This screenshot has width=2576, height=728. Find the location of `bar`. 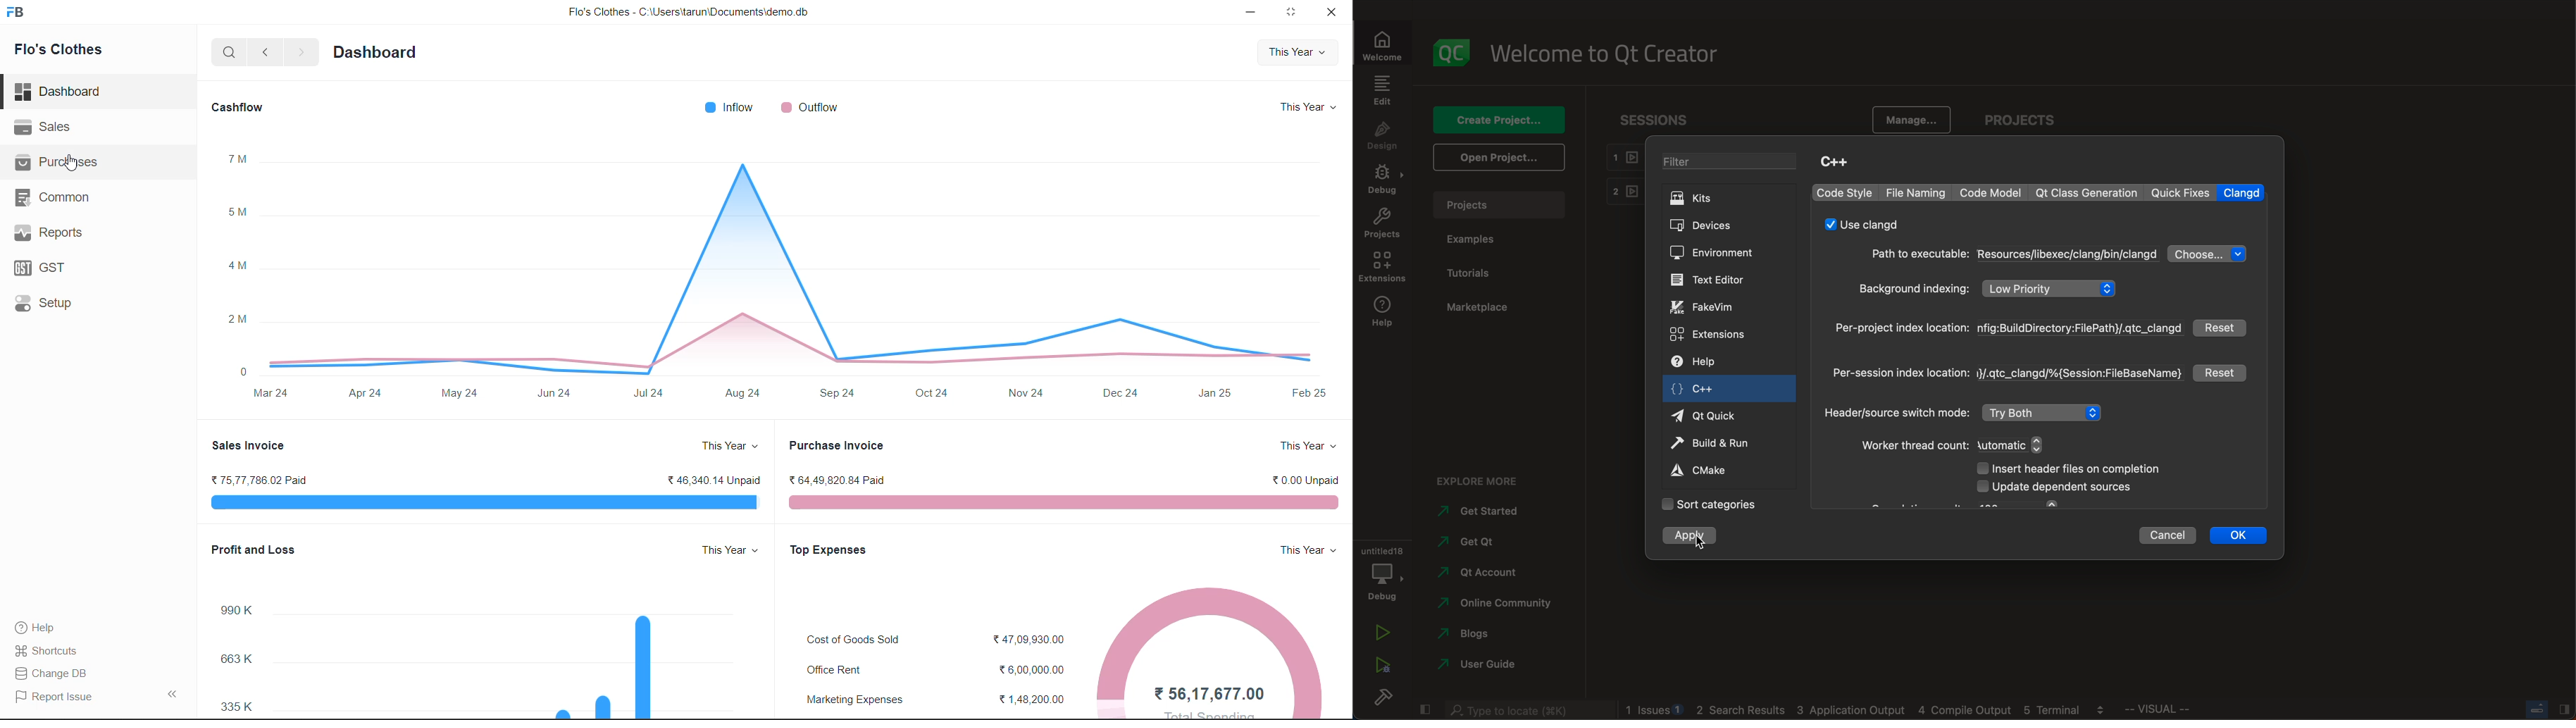

bar is located at coordinates (485, 501).